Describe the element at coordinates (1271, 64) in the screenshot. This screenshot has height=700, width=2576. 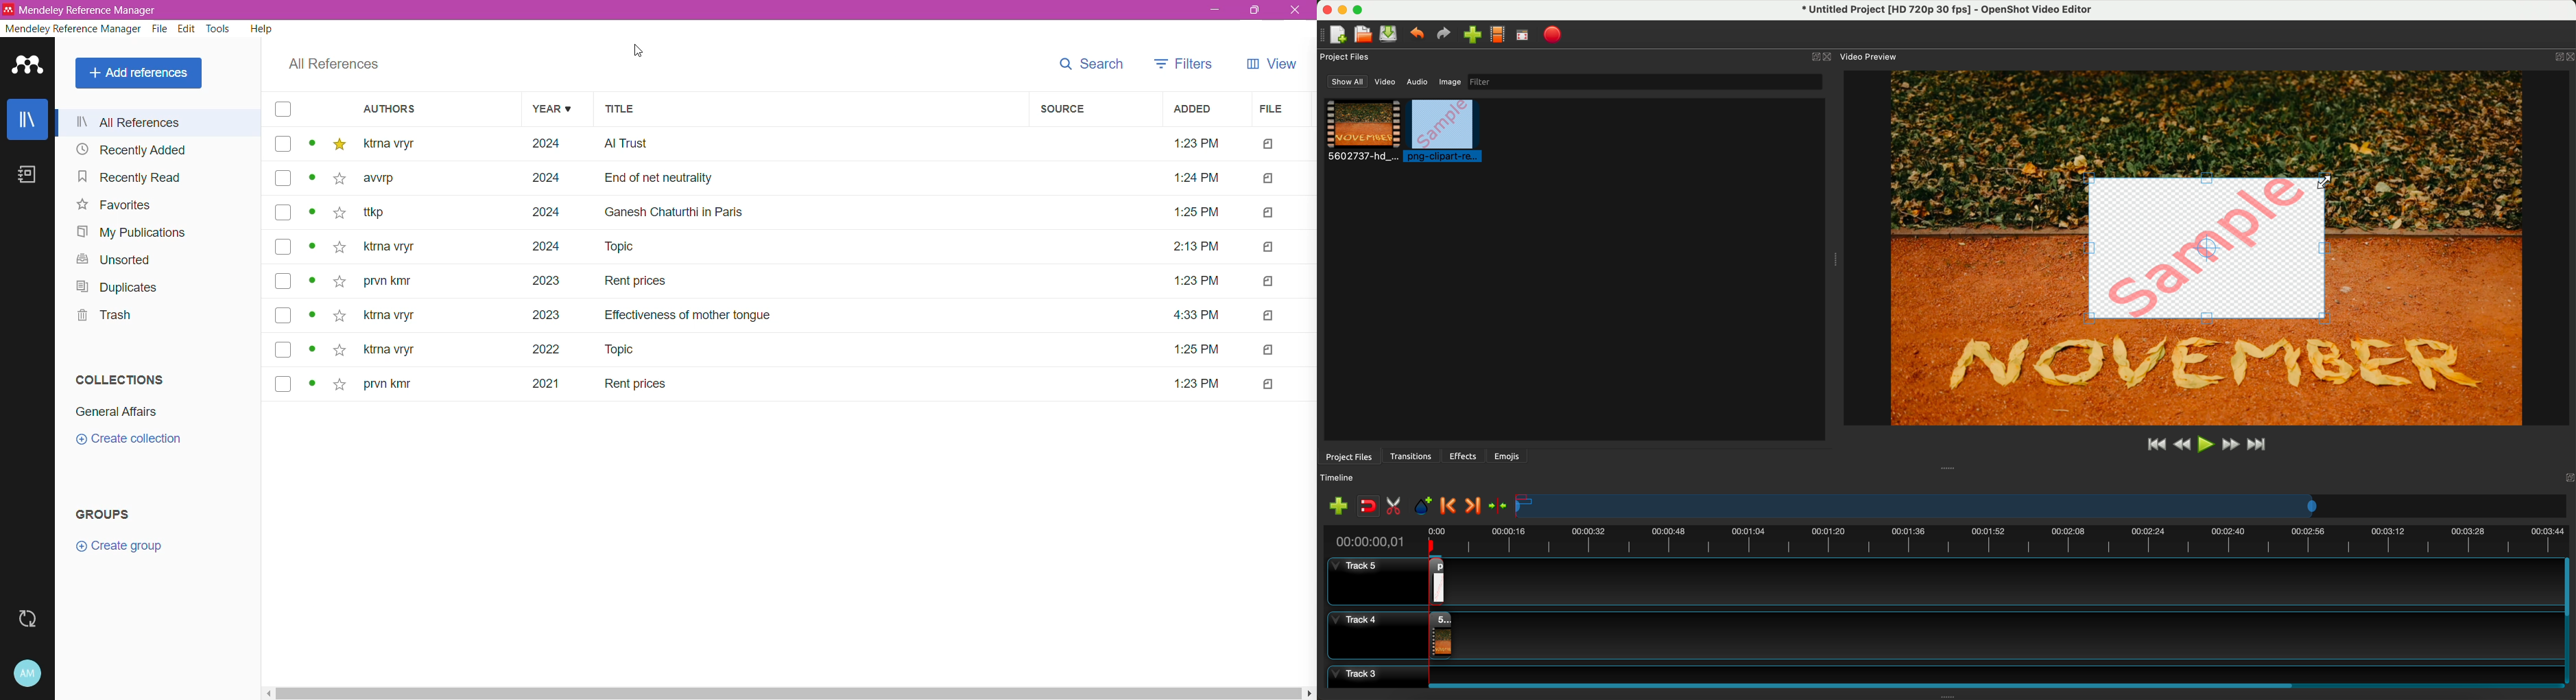
I see `View` at that location.